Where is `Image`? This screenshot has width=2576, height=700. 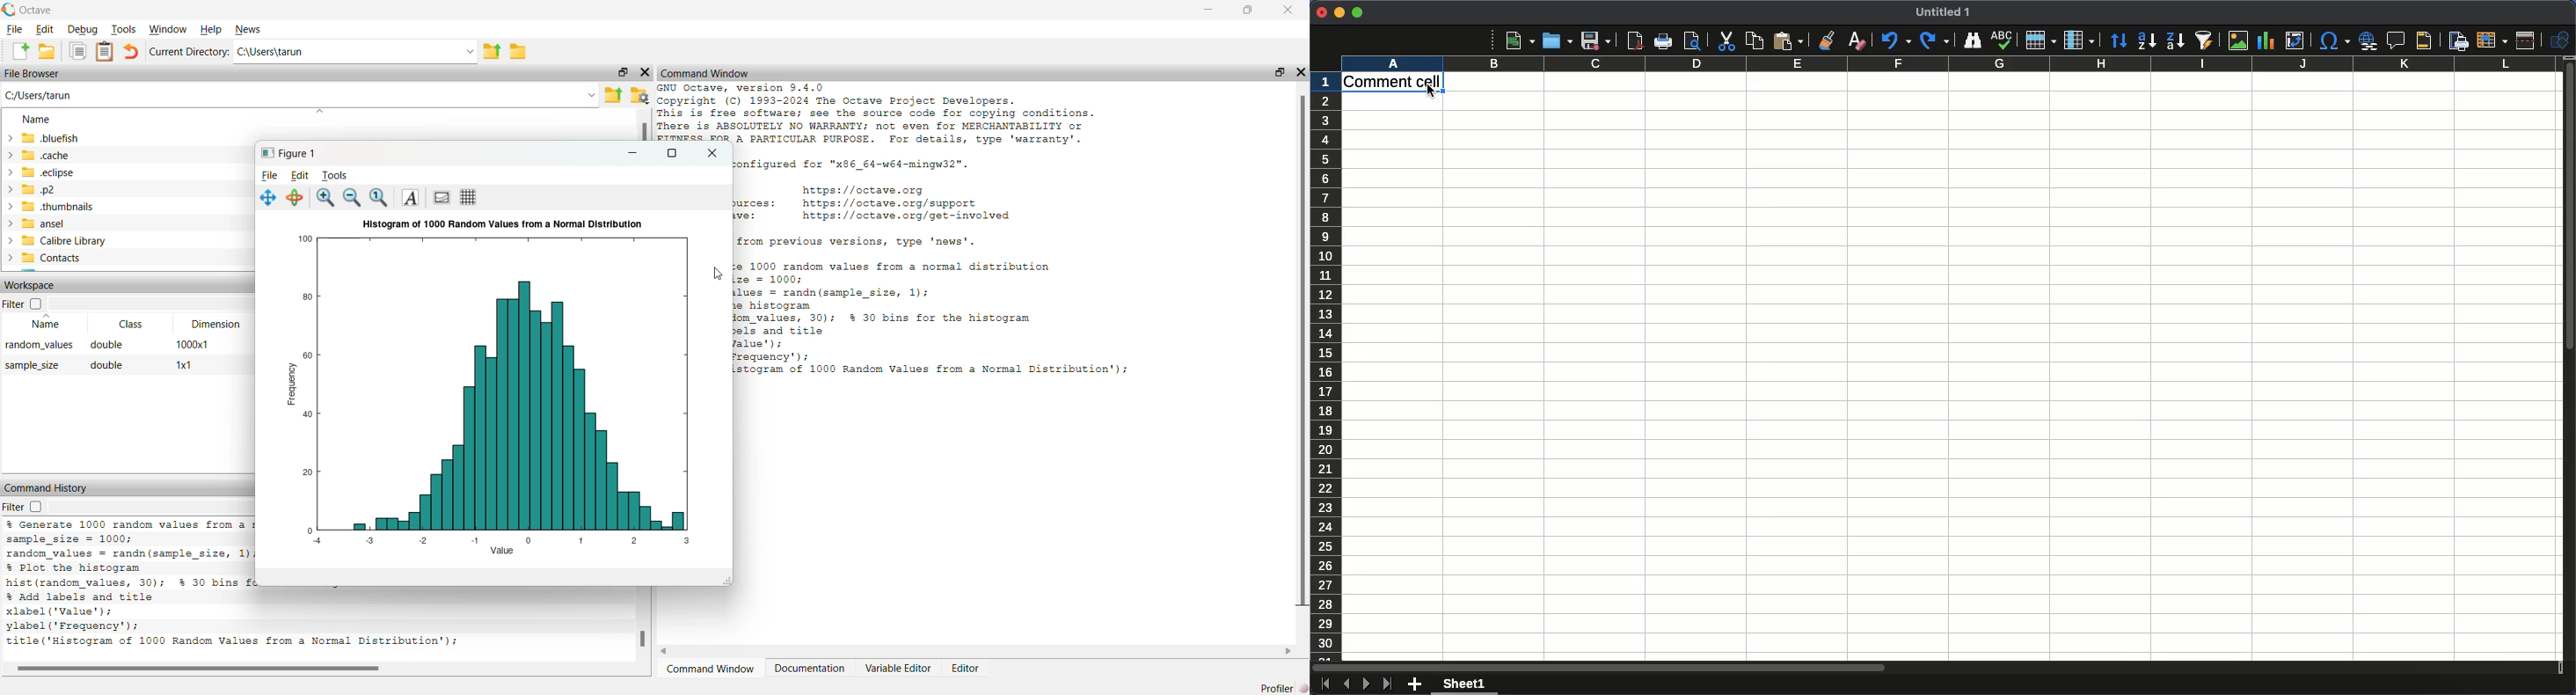 Image is located at coordinates (2240, 40).